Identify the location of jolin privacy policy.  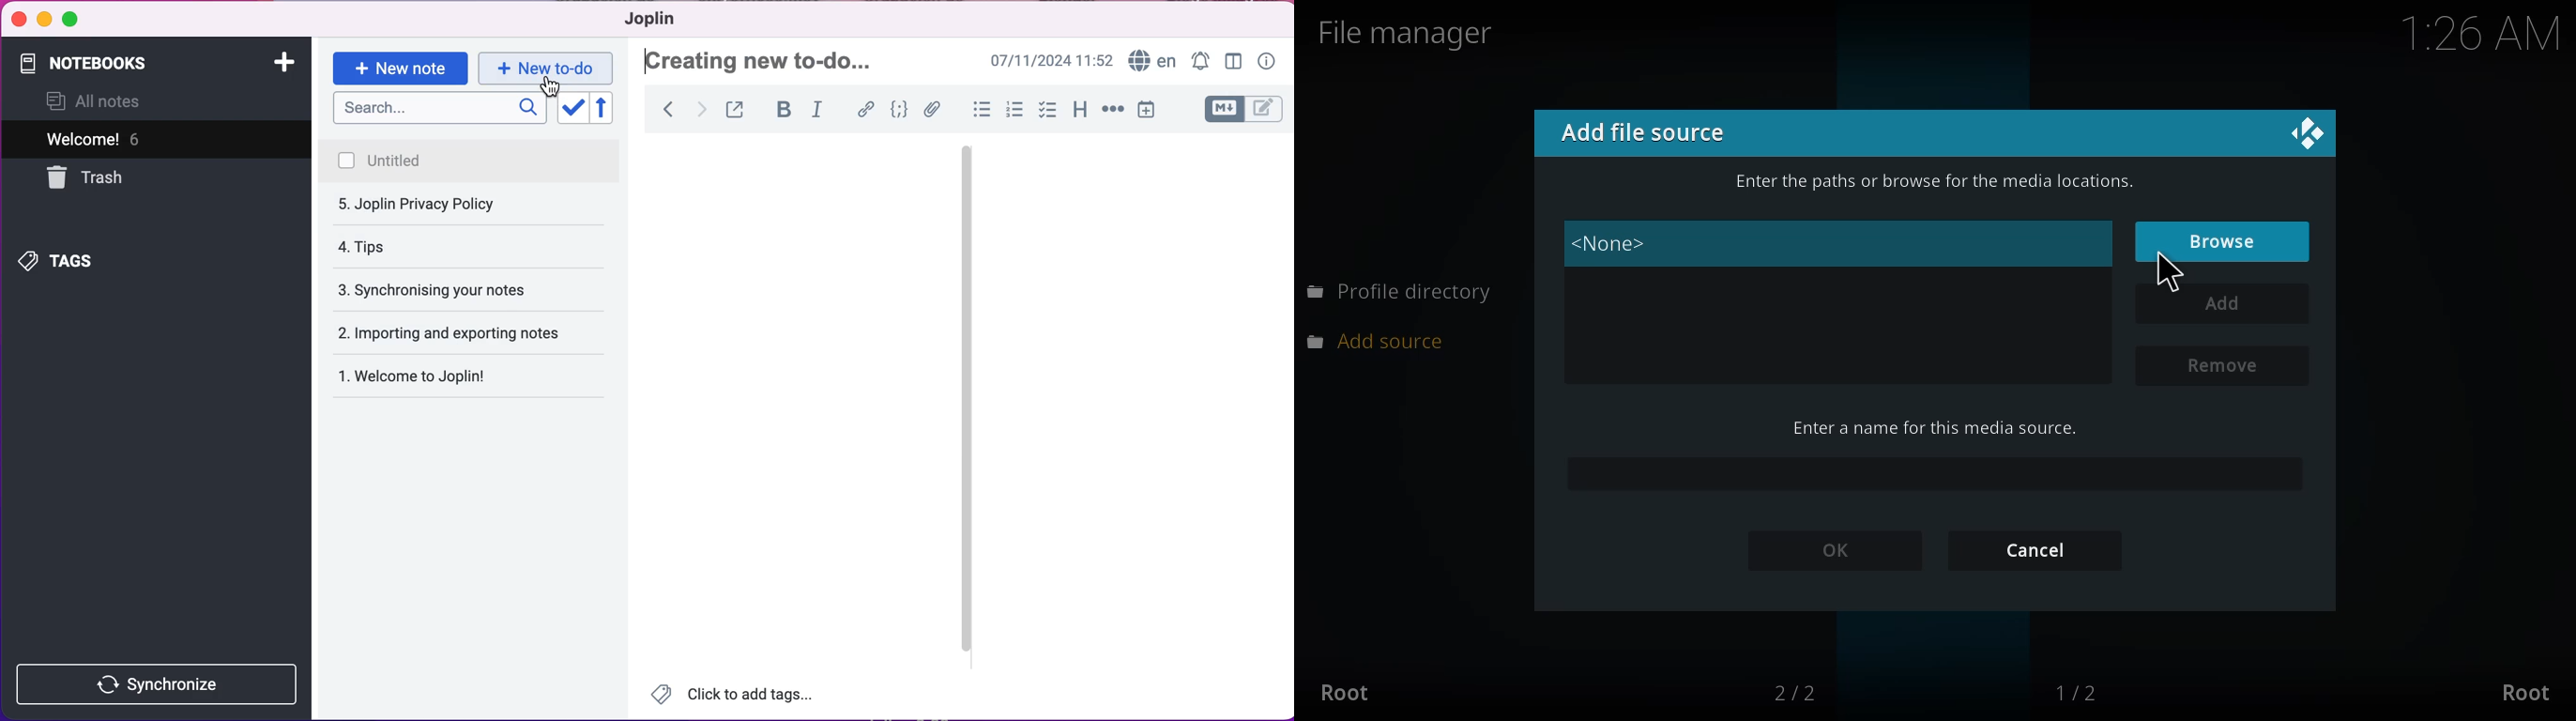
(778, 60).